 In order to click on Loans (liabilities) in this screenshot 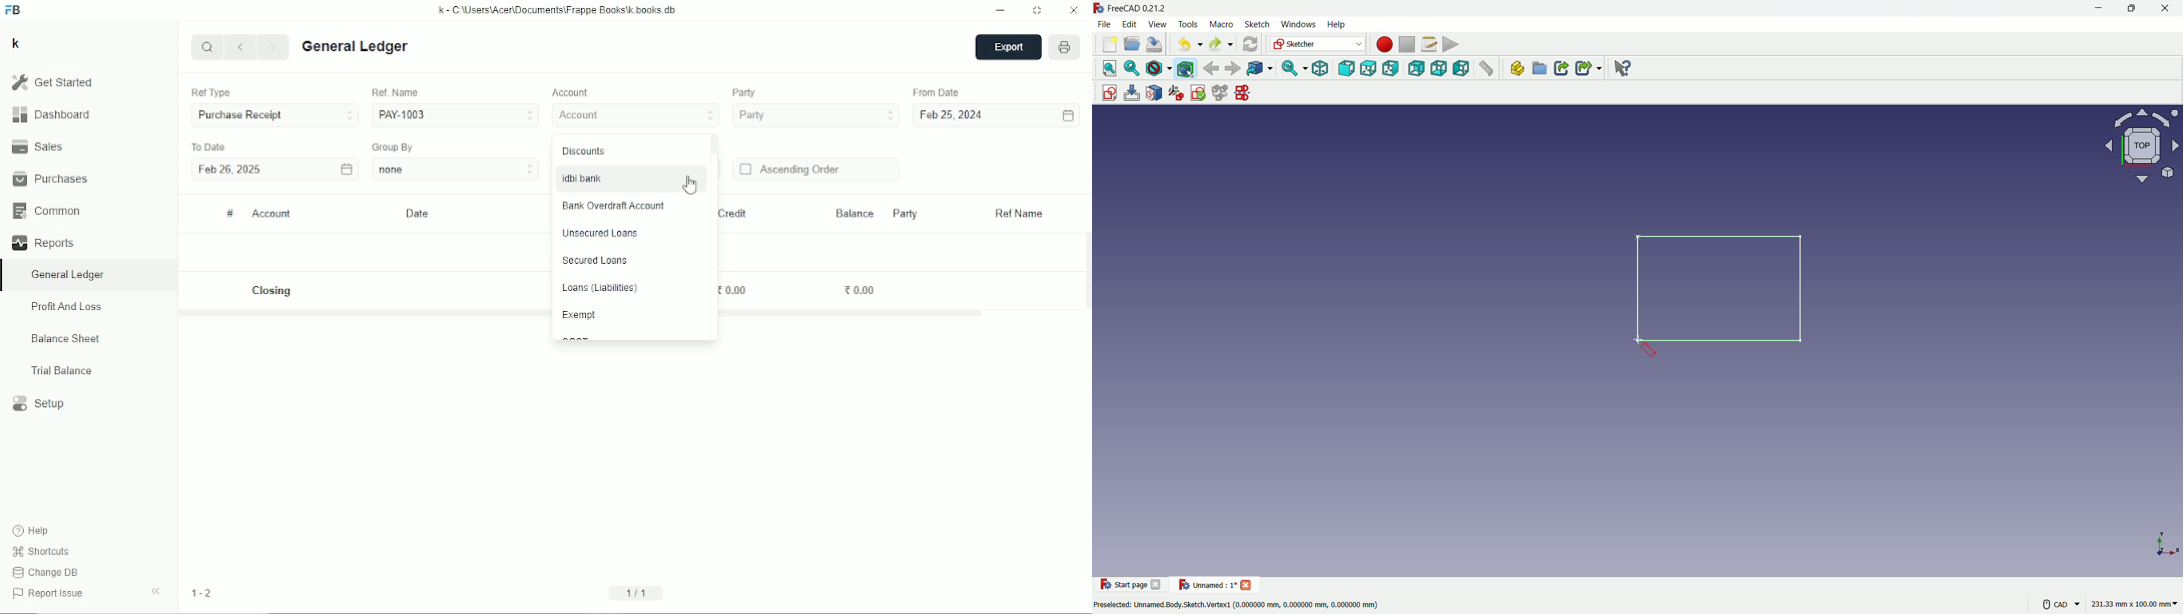, I will do `click(599, 288)`.